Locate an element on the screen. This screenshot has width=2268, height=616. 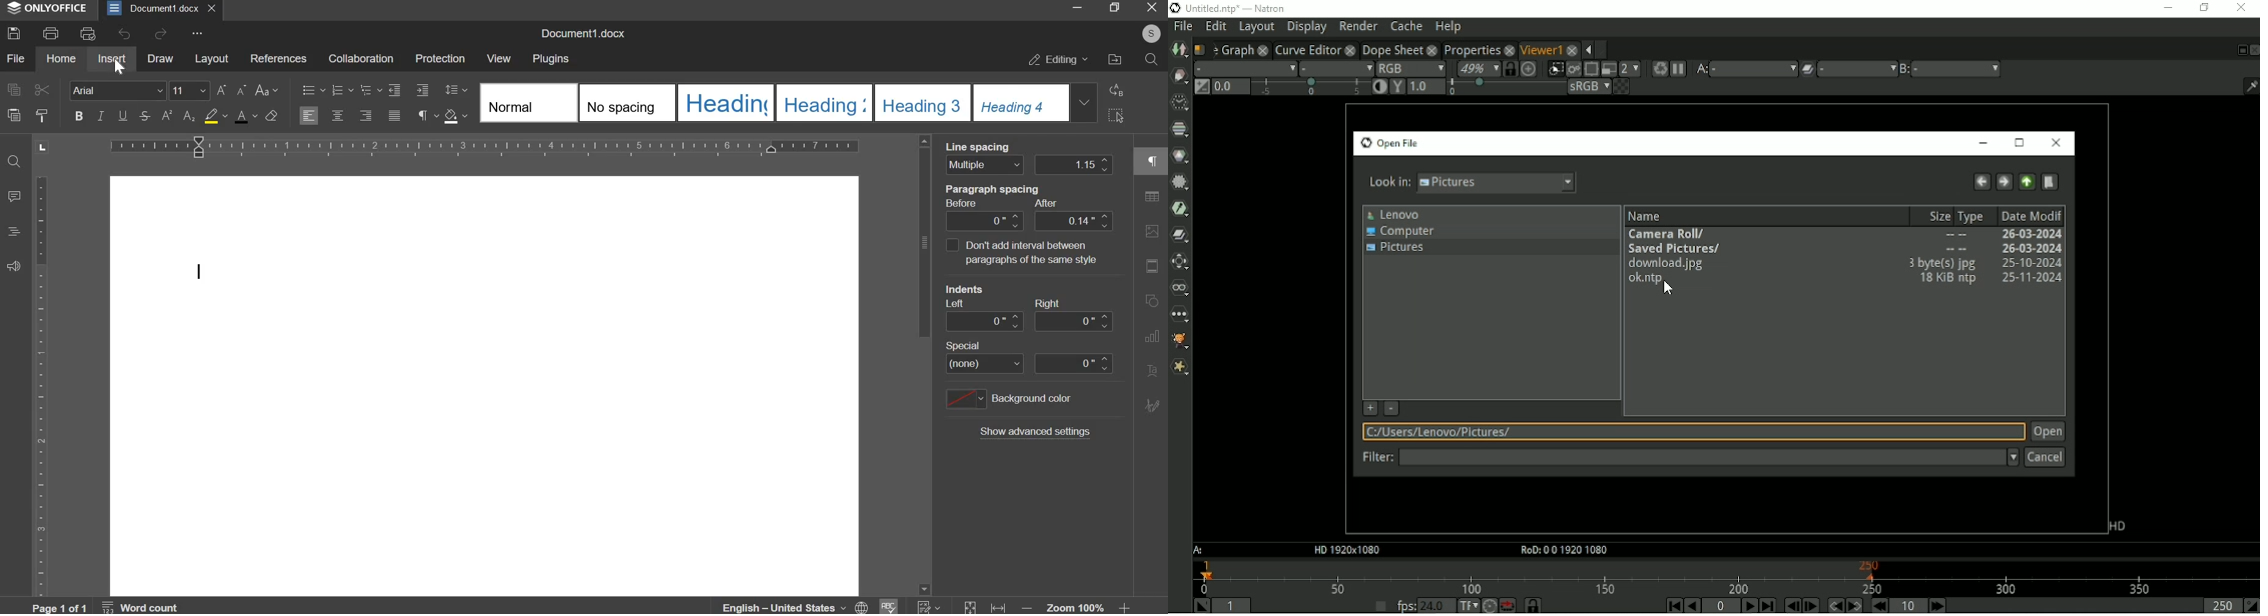
document1.docx is located at coordinates (152, 7).